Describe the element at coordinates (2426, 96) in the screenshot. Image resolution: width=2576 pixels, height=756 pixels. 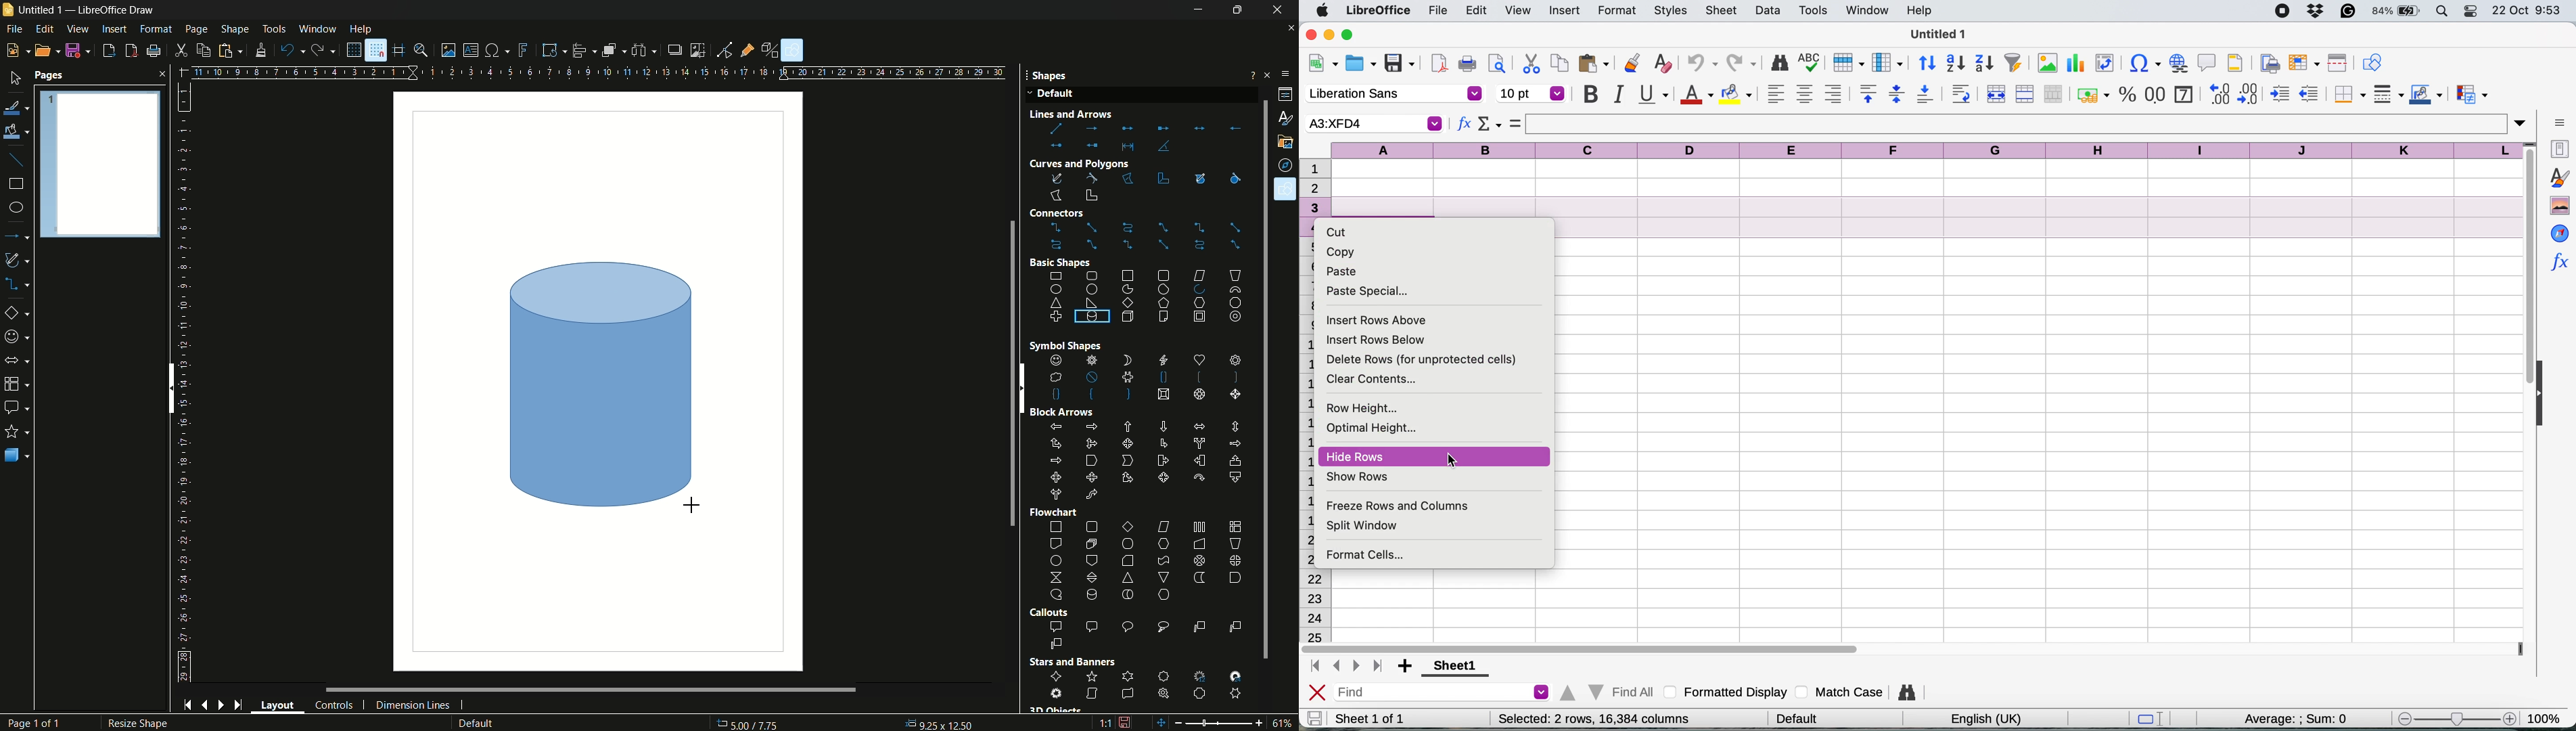
I see `border color` at that location.